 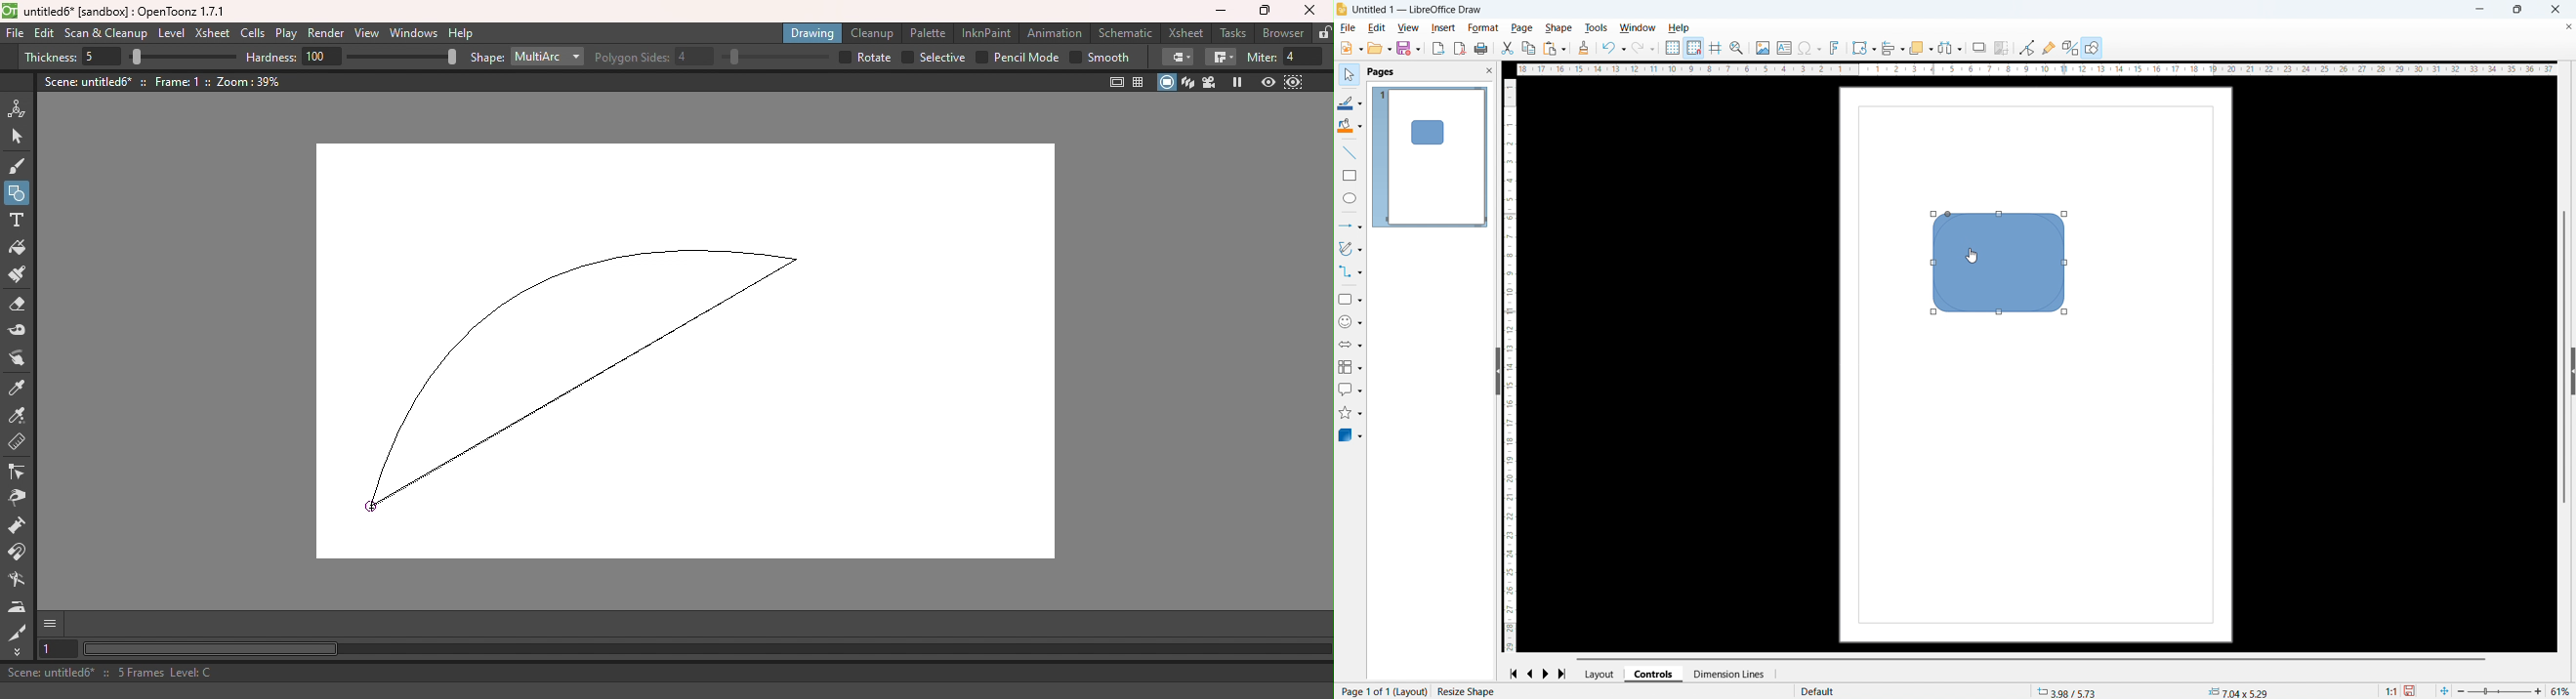 What do you see at coordinates (1230, 32) in the screenshot?
I see `Tasks` at bounding box center [1230, 32].